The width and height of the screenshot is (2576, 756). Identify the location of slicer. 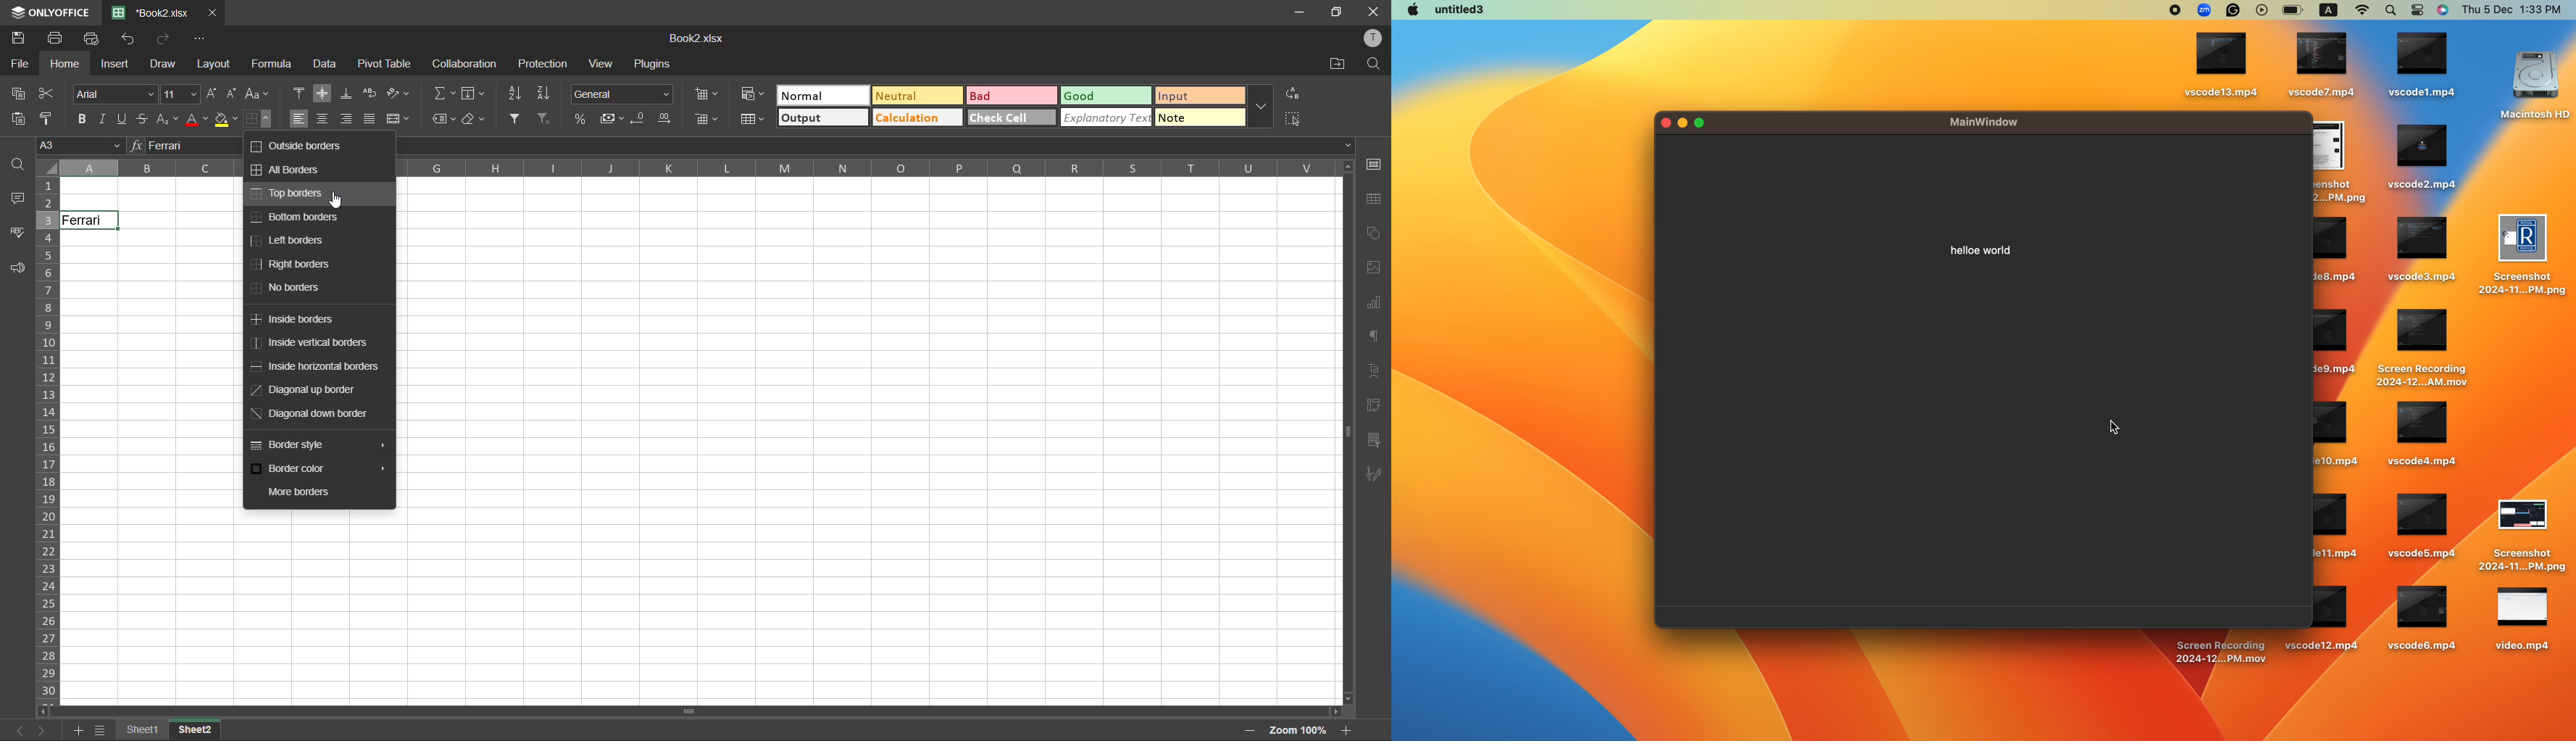
(1373, 438).